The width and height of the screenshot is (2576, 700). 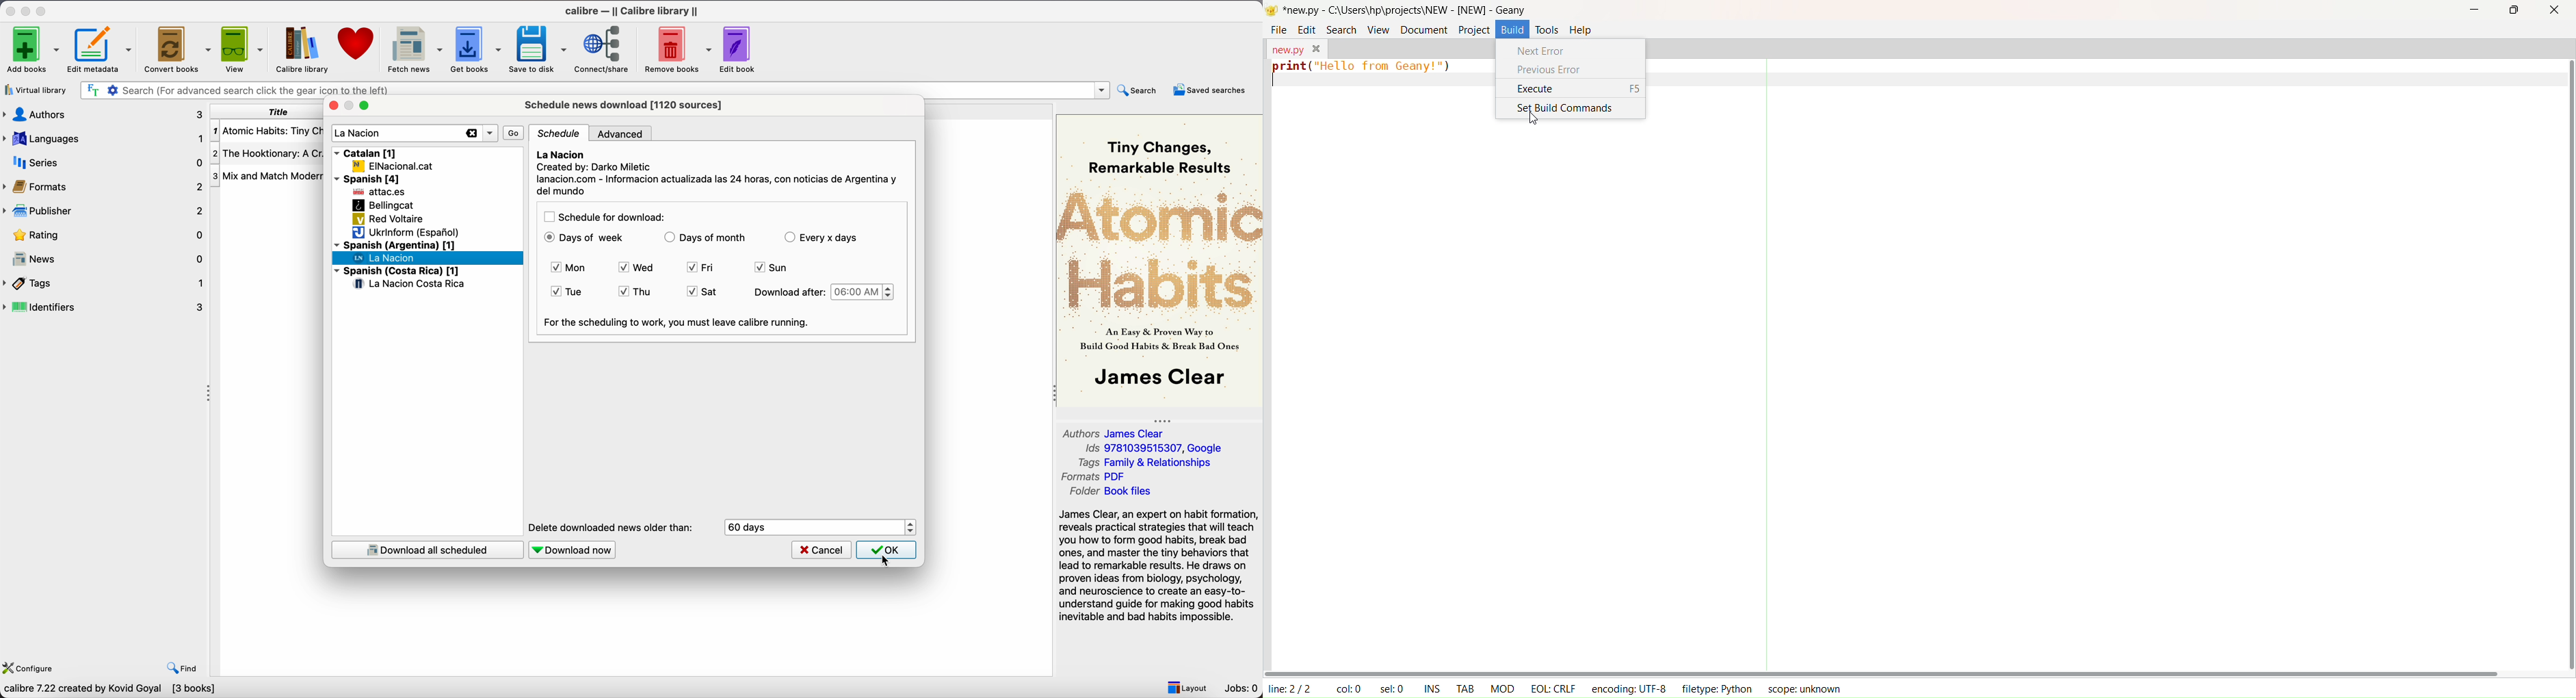 What do you see at coordinates (604, 217) in the screenshot?
I see `schedule for download:` at bounding box center [604, 217].